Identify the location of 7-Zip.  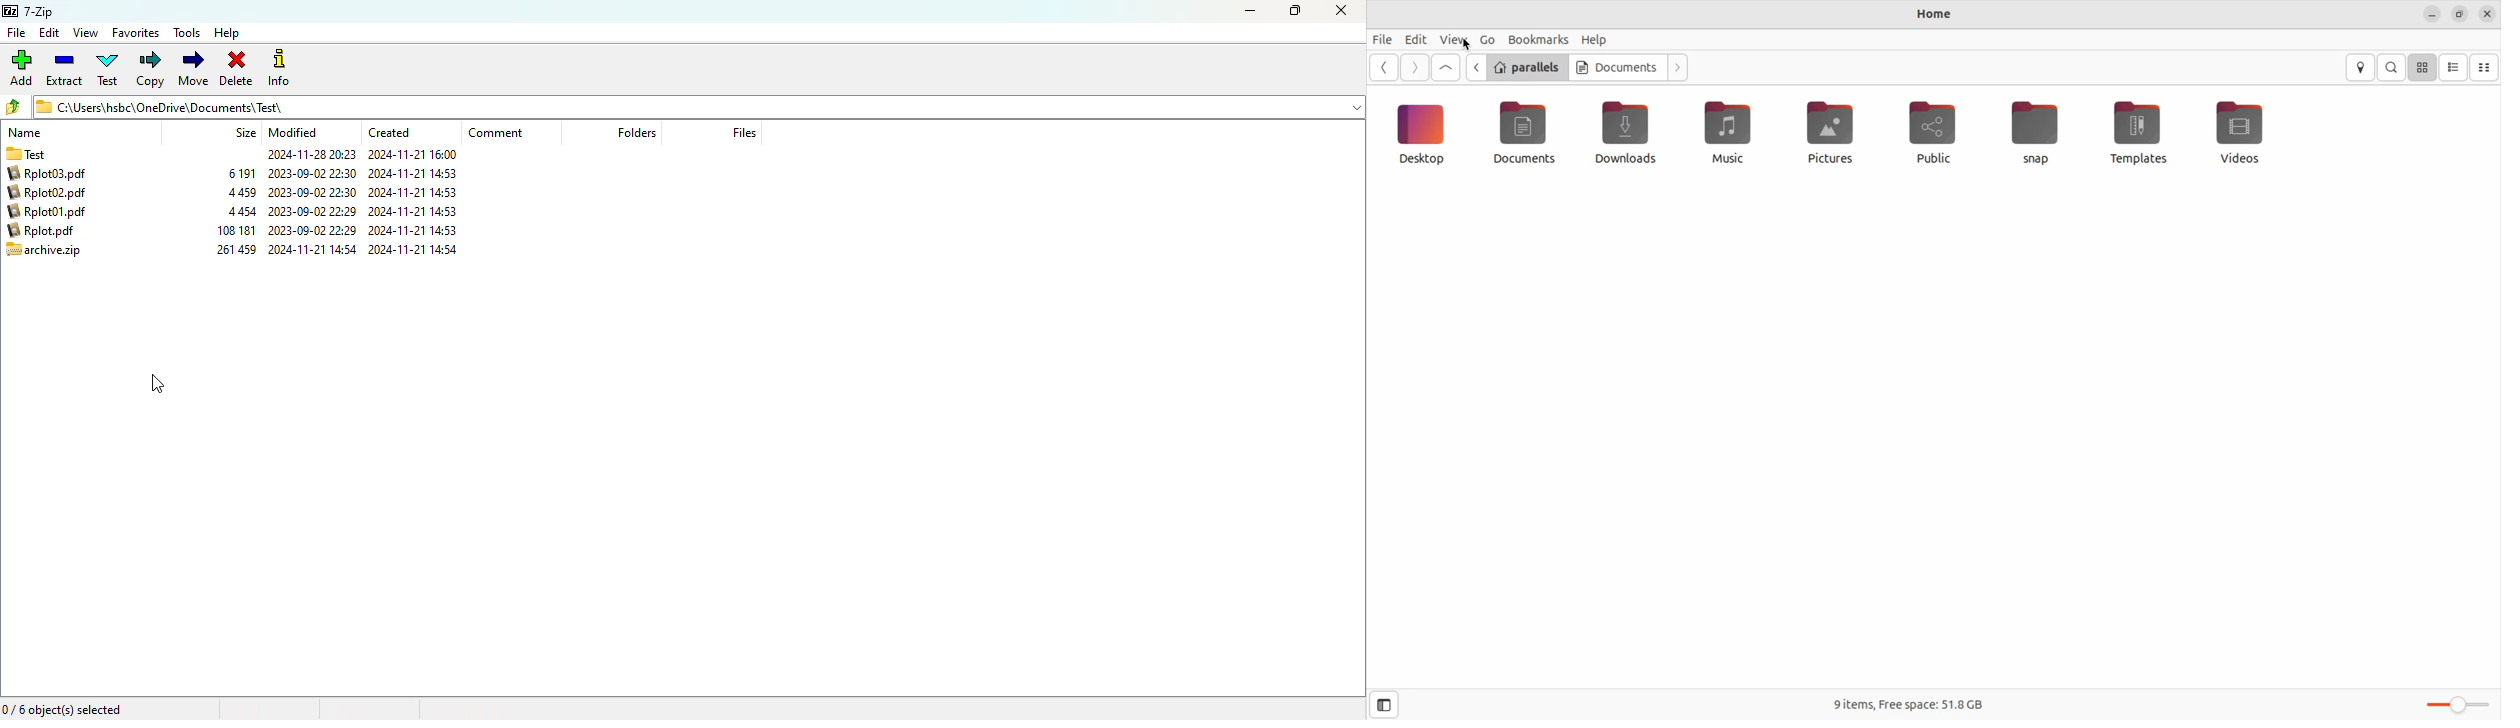
(31, 12).